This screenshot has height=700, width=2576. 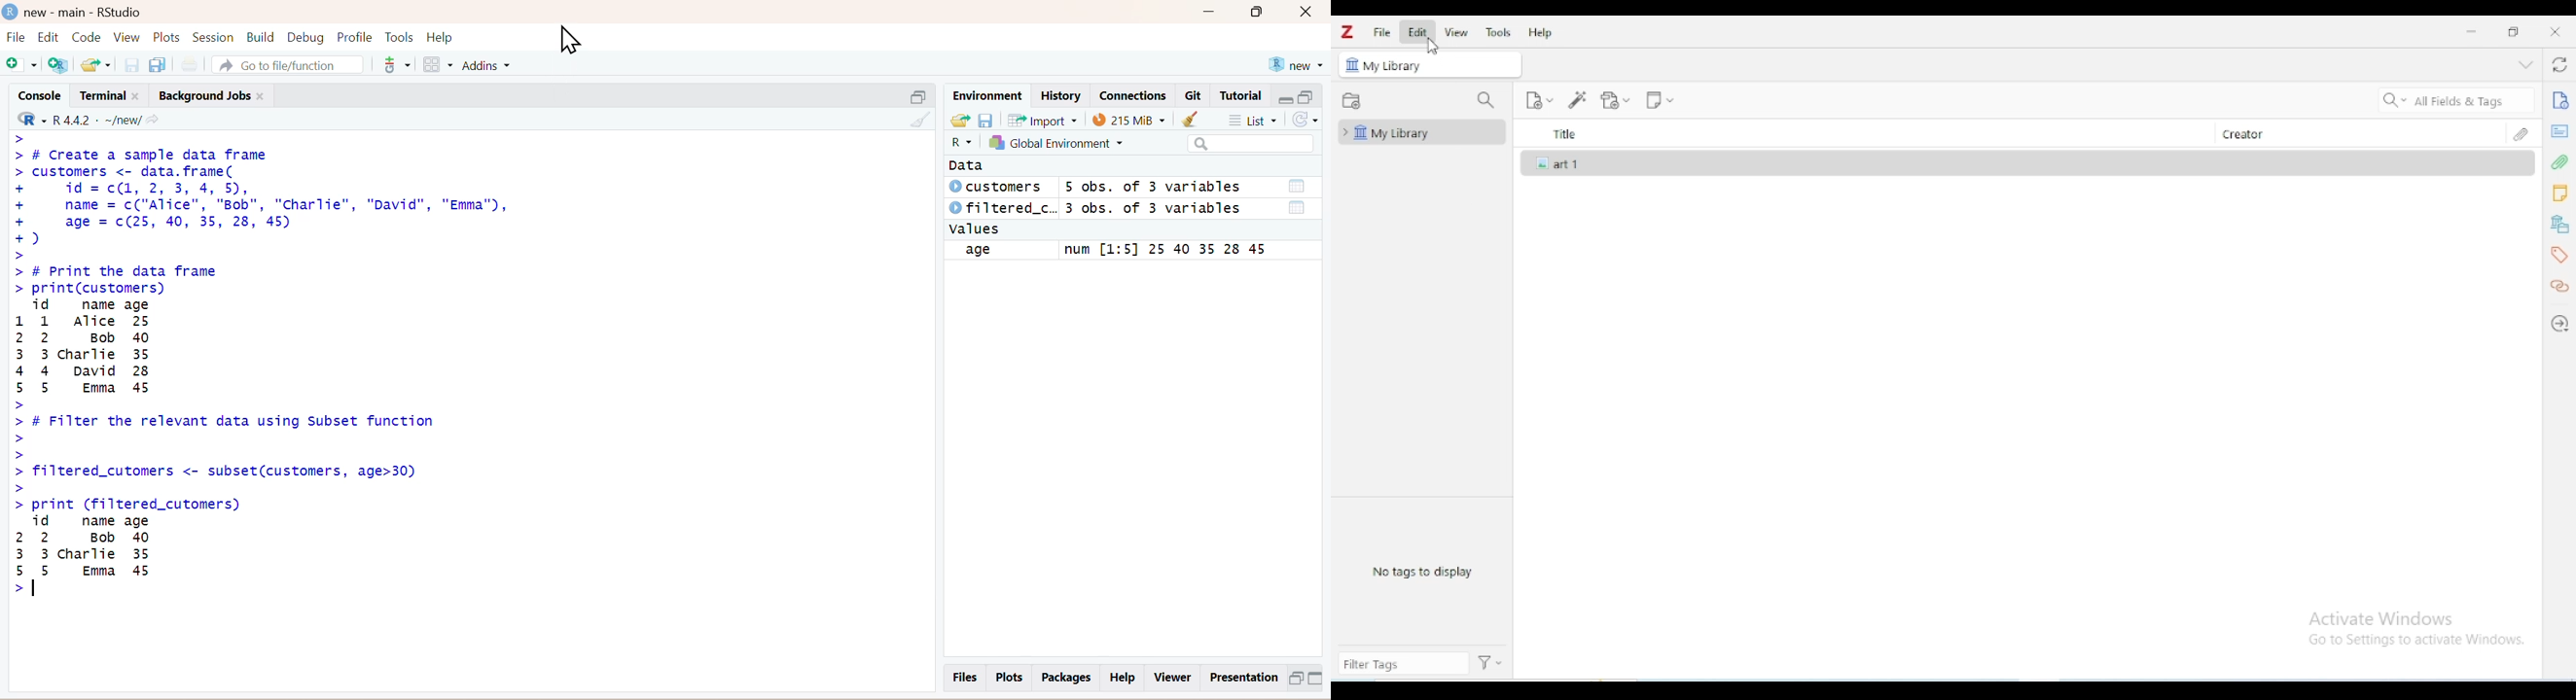 What do you see at coordinates (988, 119) in the screenshot?
I see `save workspace as` at bounding box center [988, 119].